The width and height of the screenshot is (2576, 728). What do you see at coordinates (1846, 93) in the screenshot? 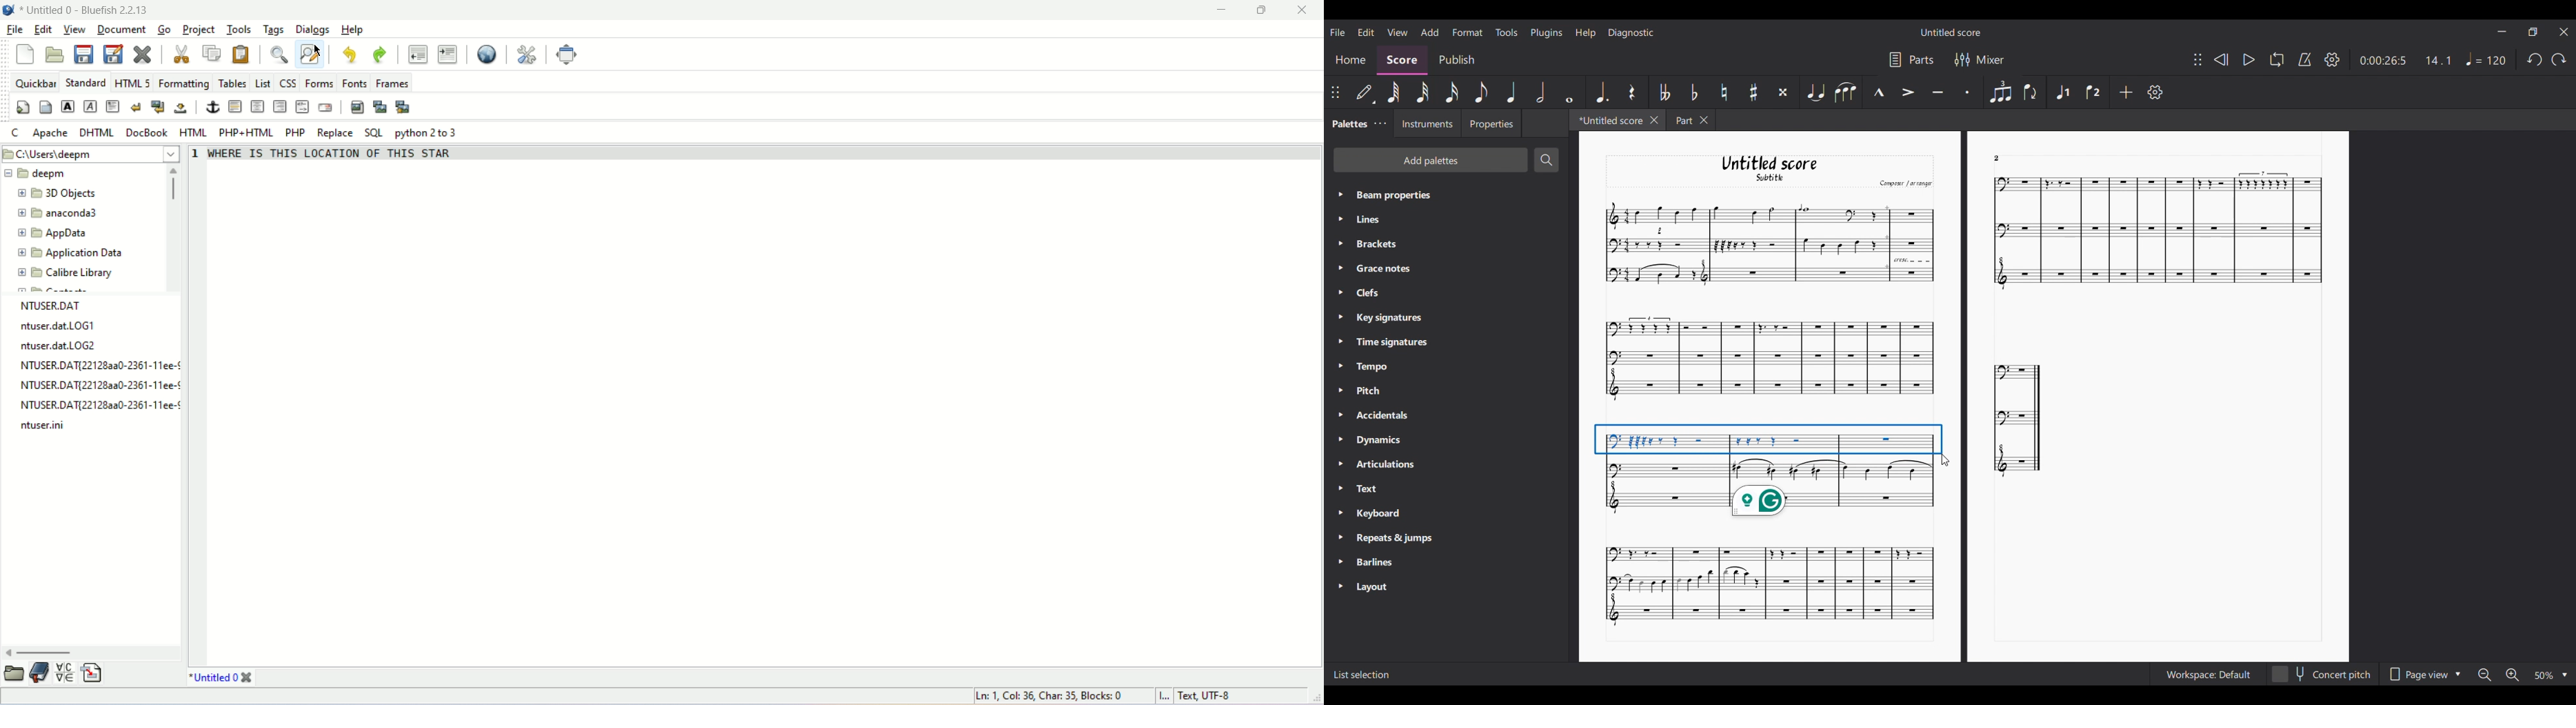
I see `Slur` at bounding box center [1846, 93].